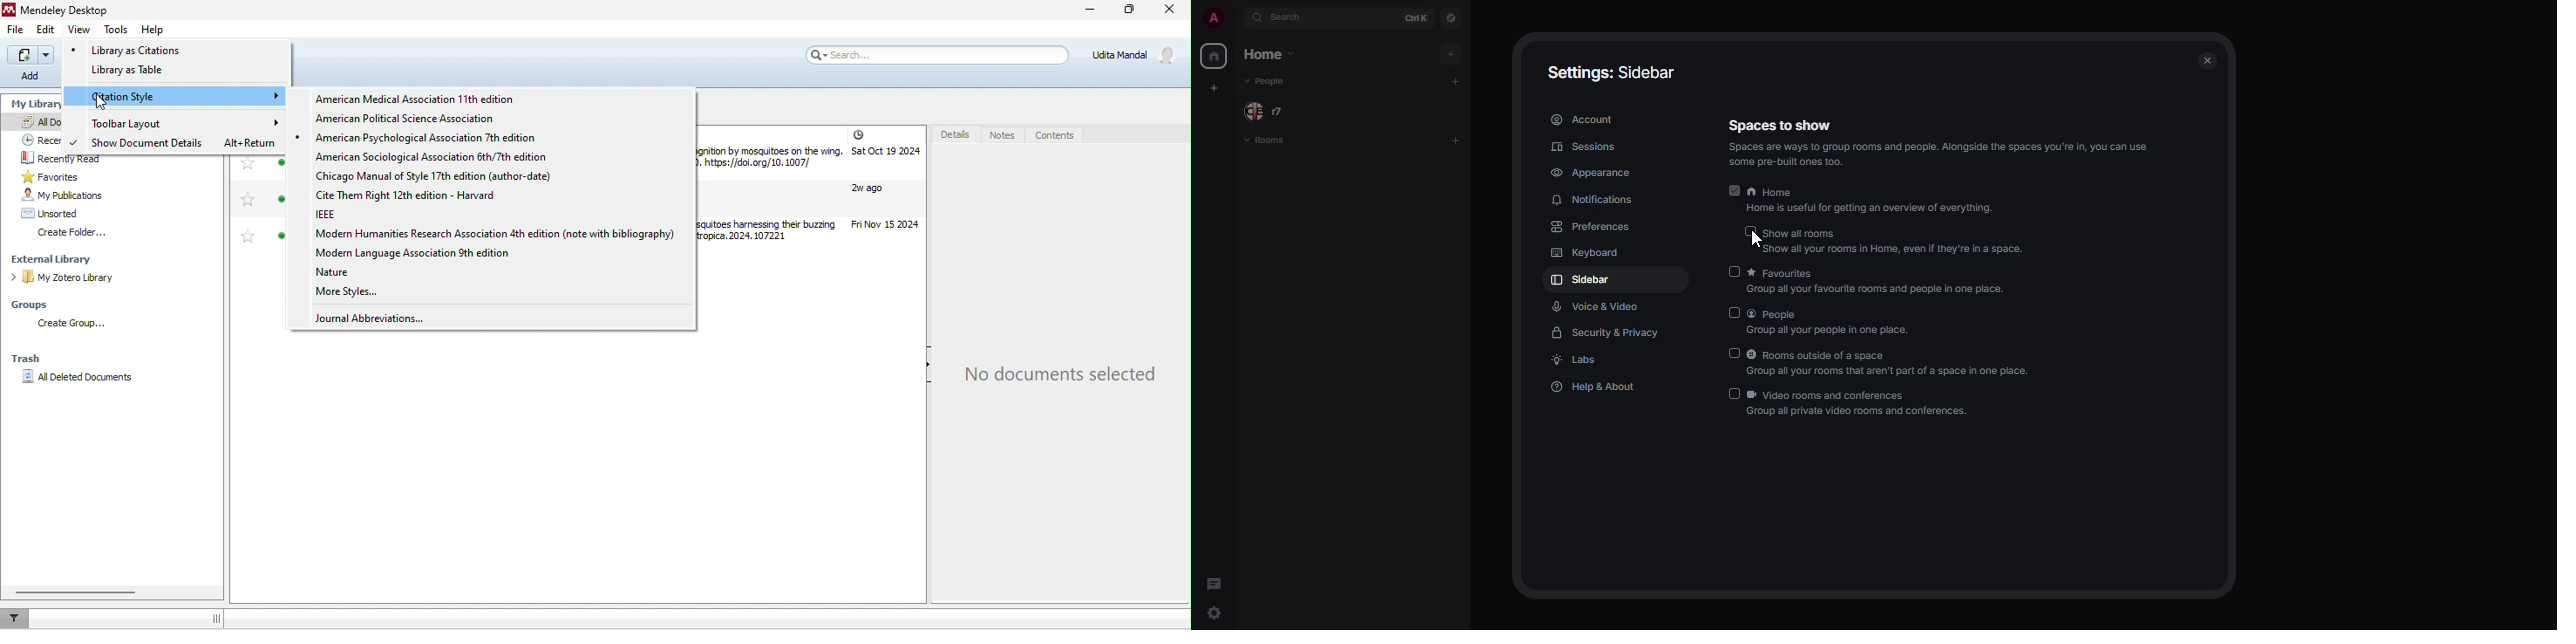  I want to click on profile, so click(1212, 19).